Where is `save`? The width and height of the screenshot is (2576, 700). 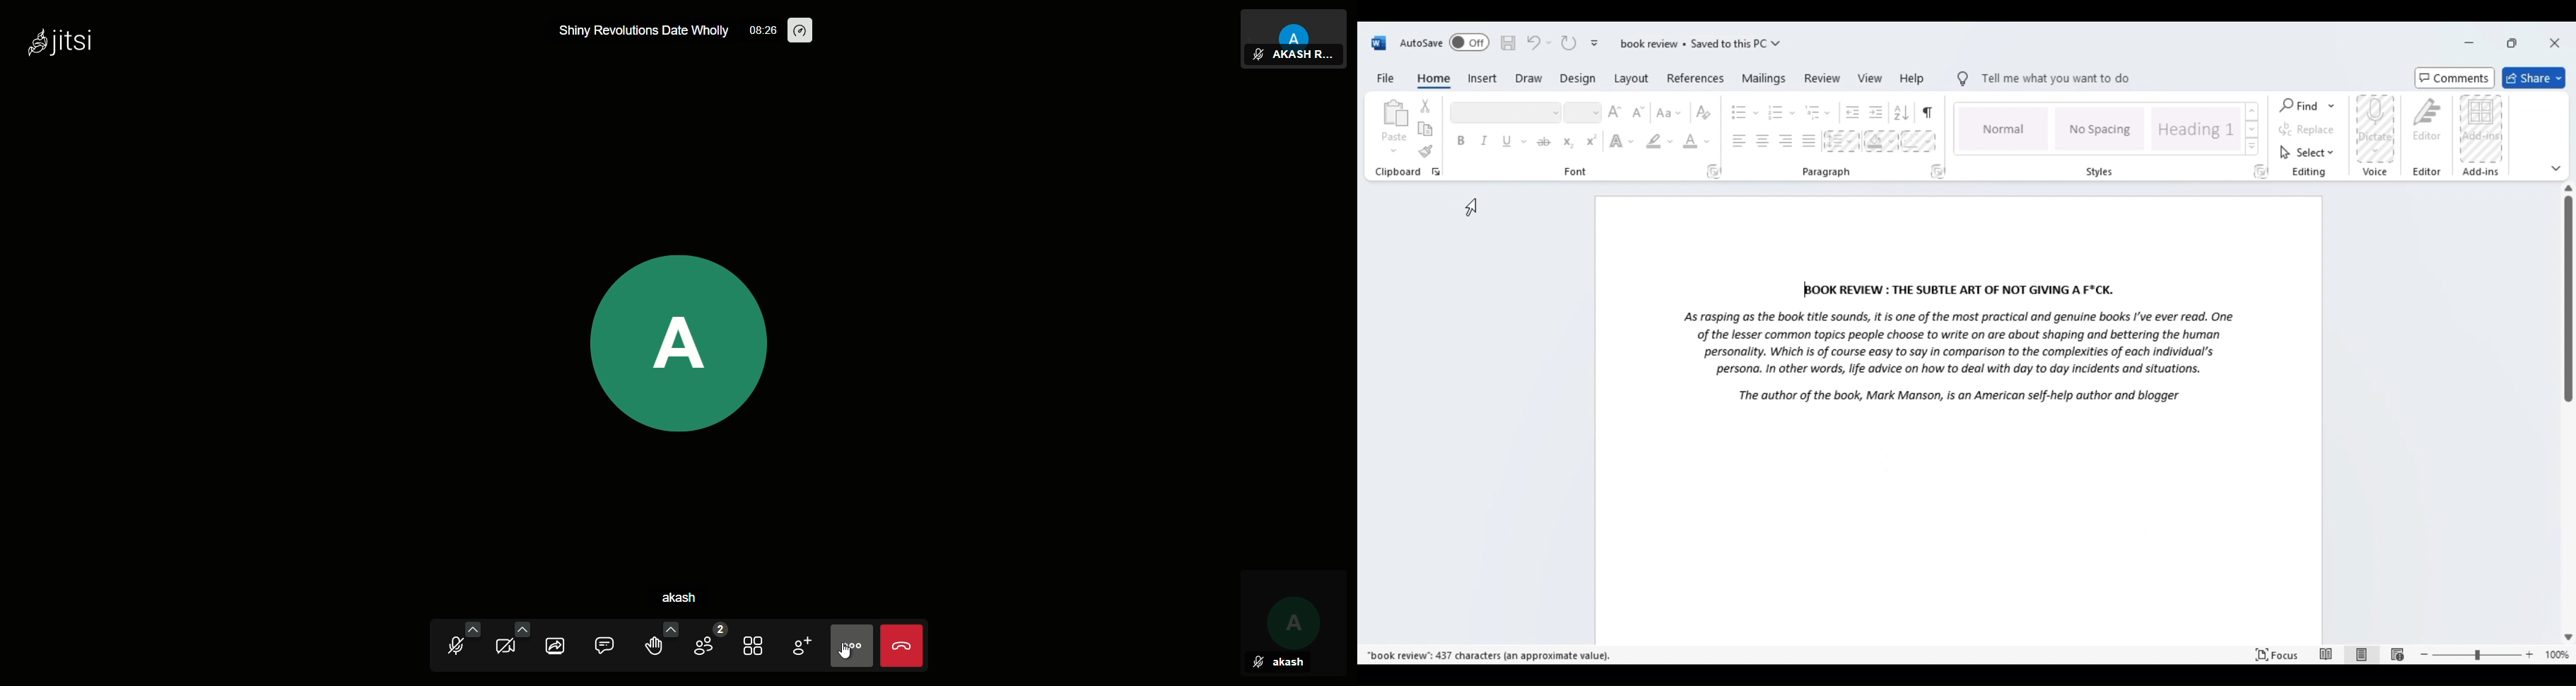 save is located at coordinates (1508, 43).